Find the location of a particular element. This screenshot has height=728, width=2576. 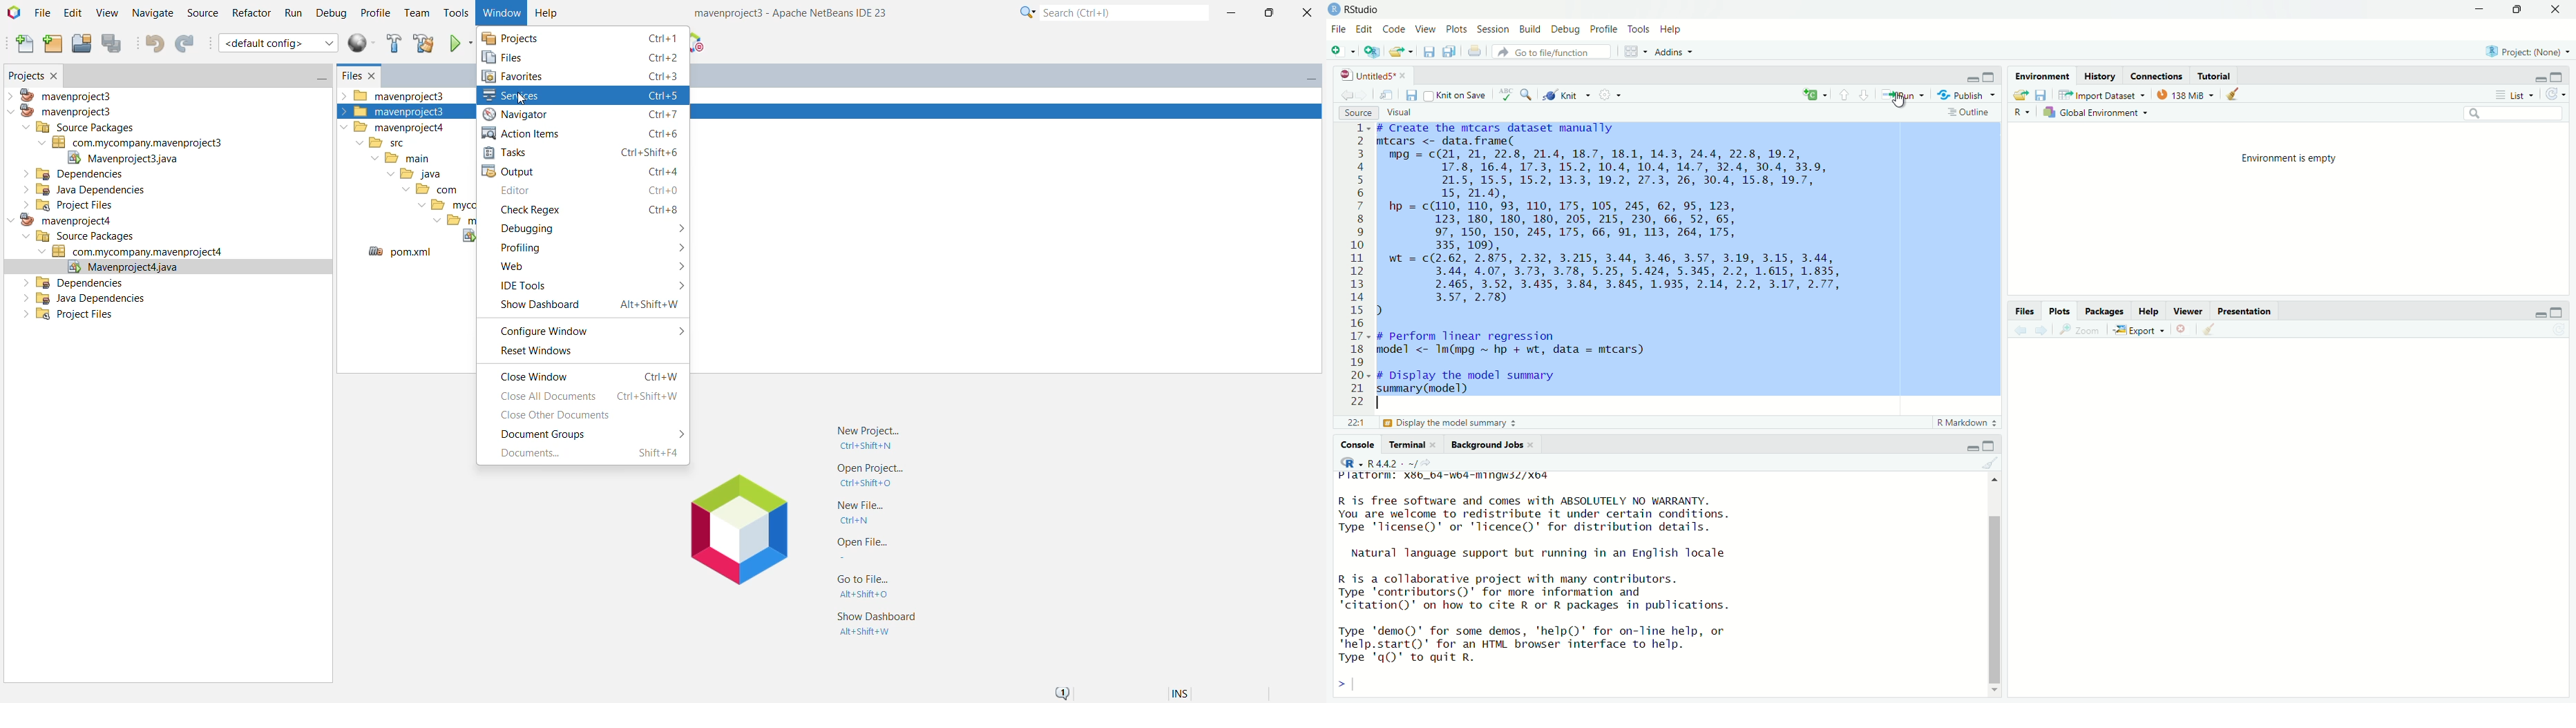

Open Project is located at coordinates (80, 44).